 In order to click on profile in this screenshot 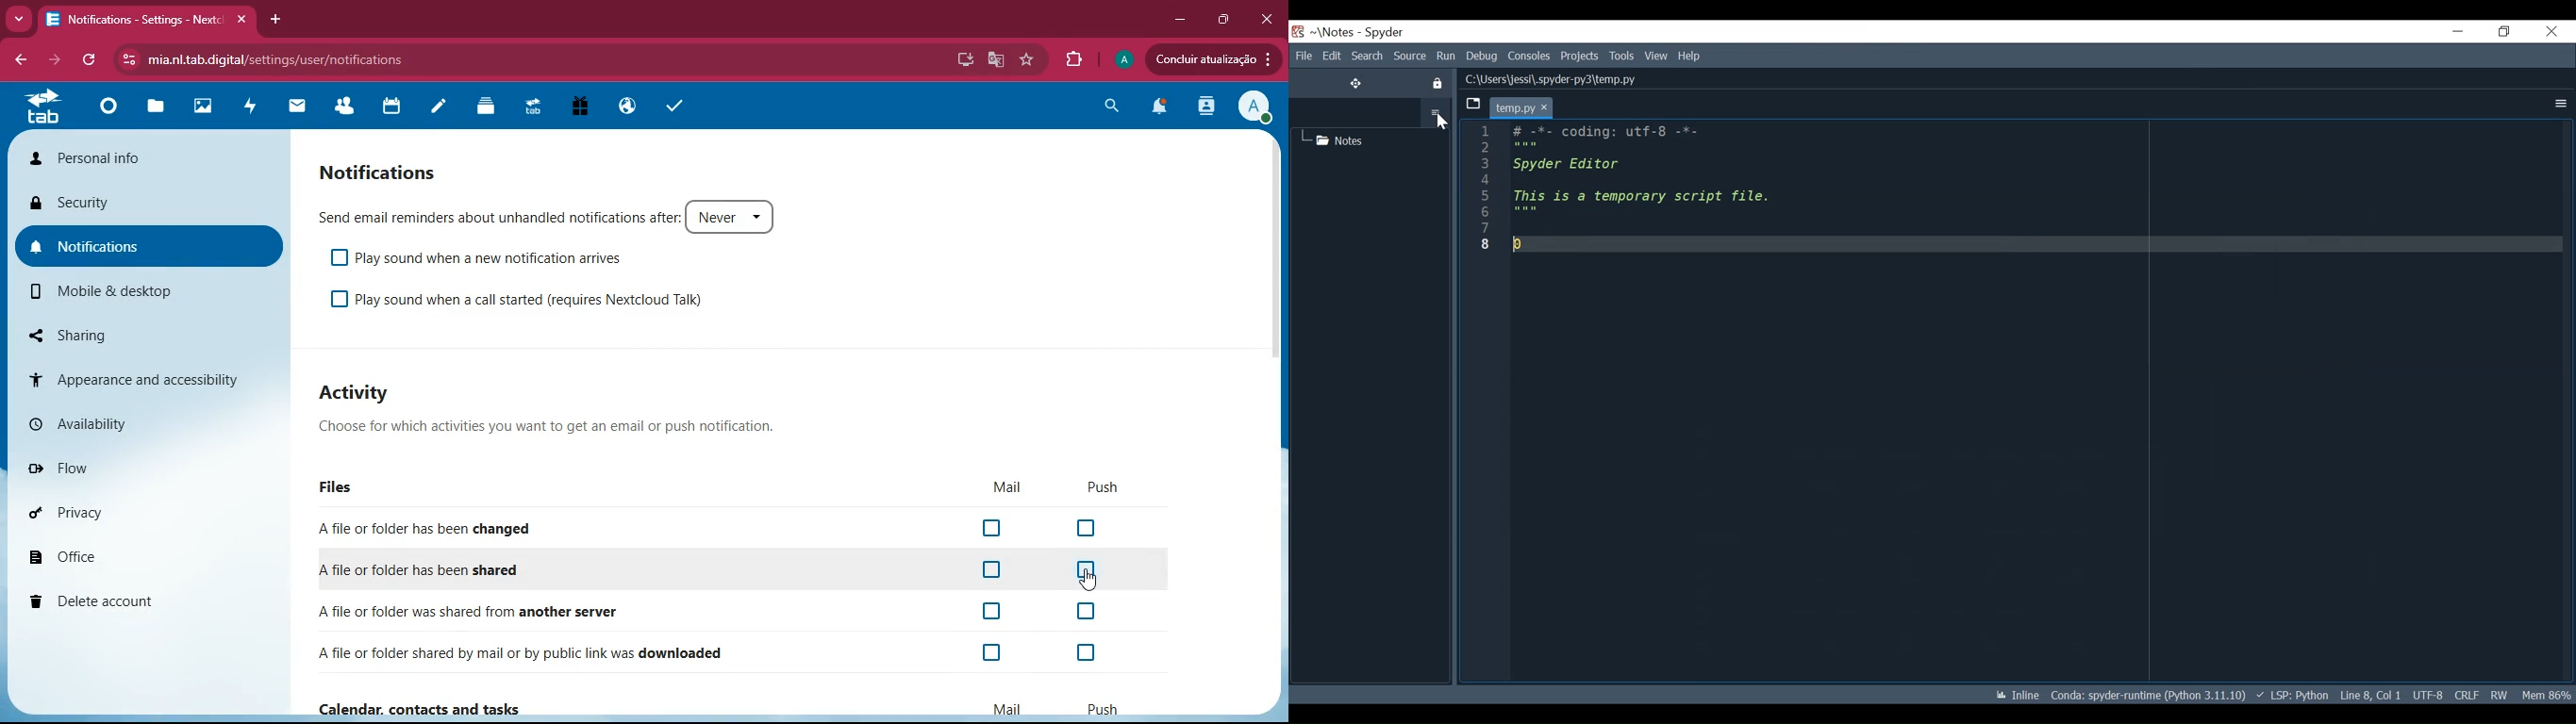, I will do `click(1121, 59)`.